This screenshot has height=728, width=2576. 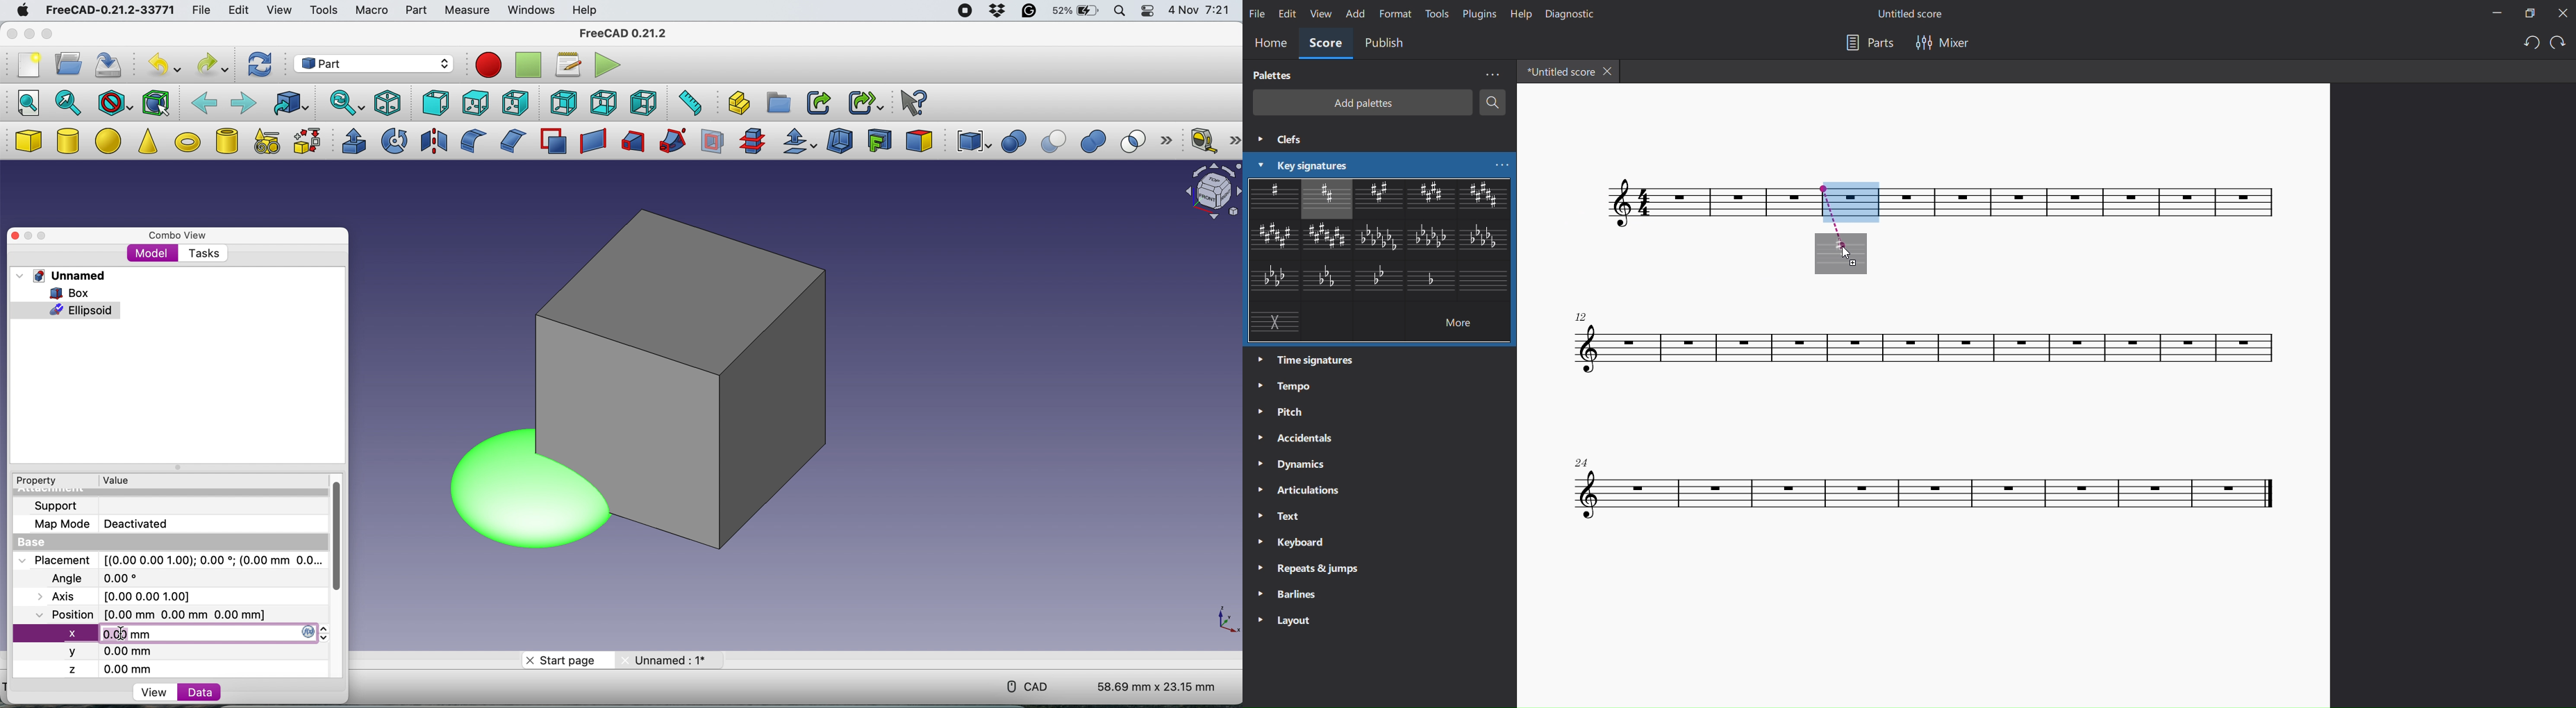 What do you see at coordinates (818, 102) in the screenshot?
I see `make link` at bounding box center [818, 102].